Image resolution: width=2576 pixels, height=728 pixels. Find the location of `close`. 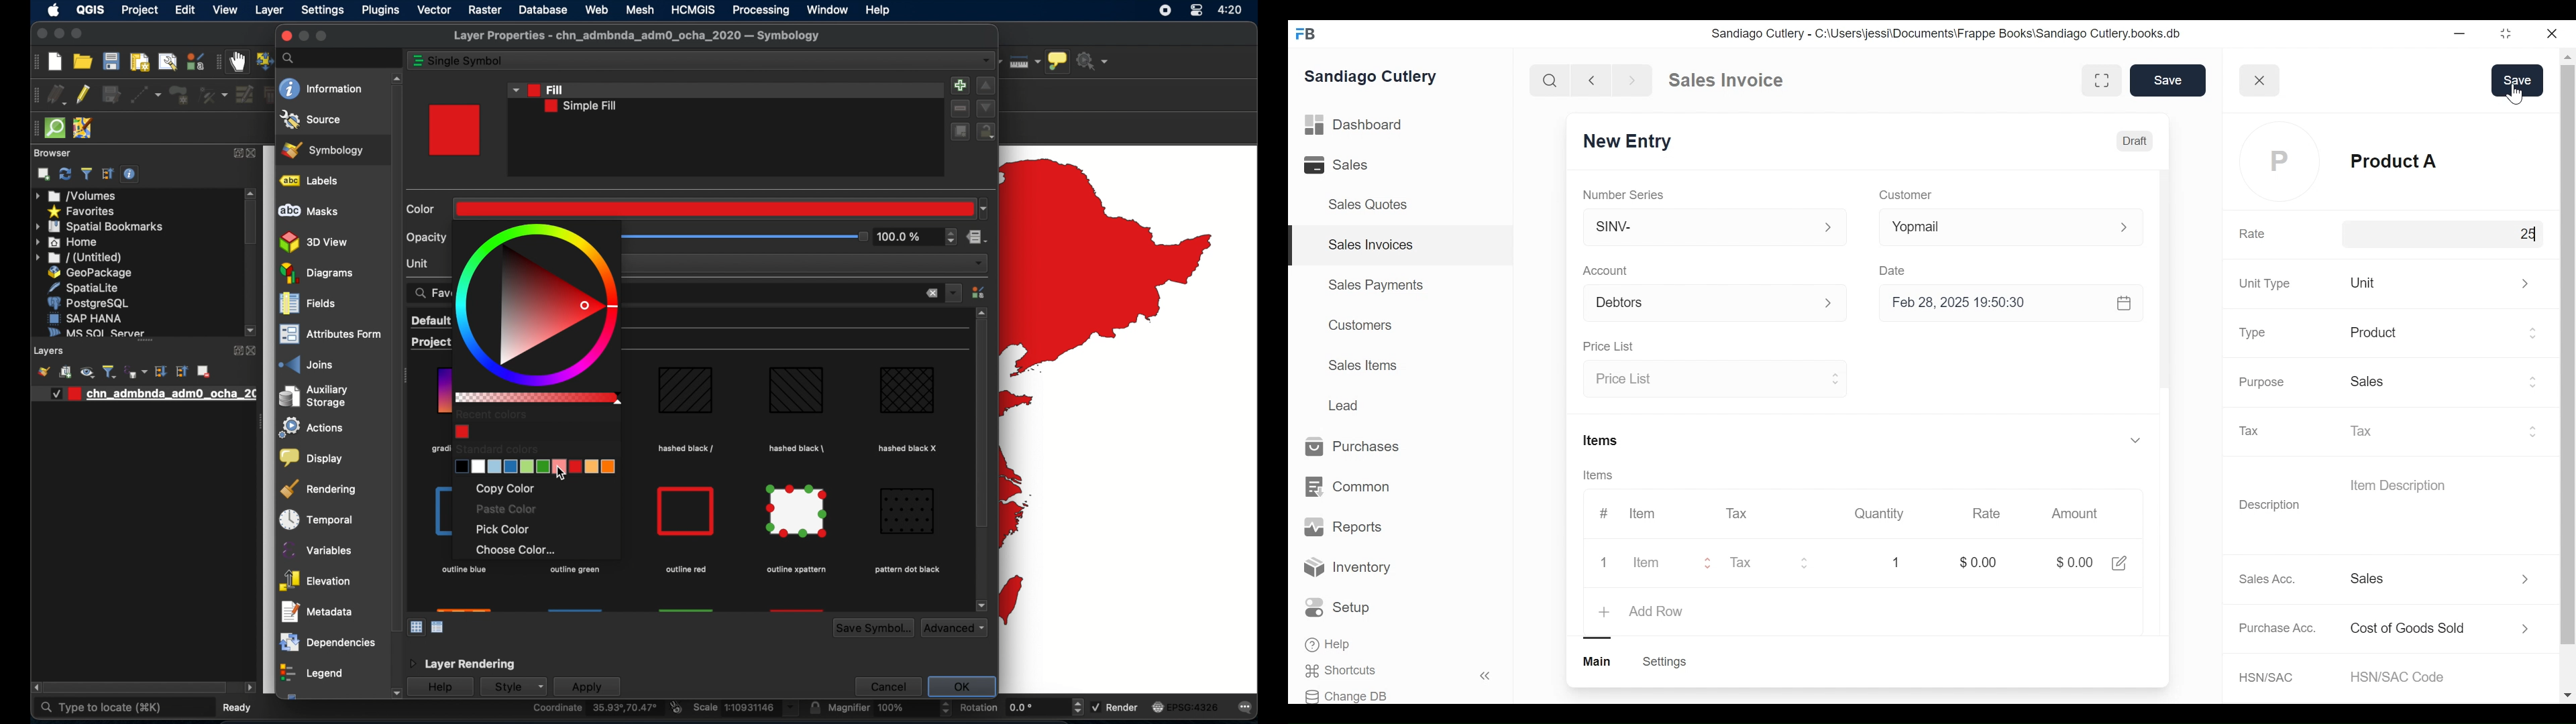

close is located at coordinates (2553, 34).